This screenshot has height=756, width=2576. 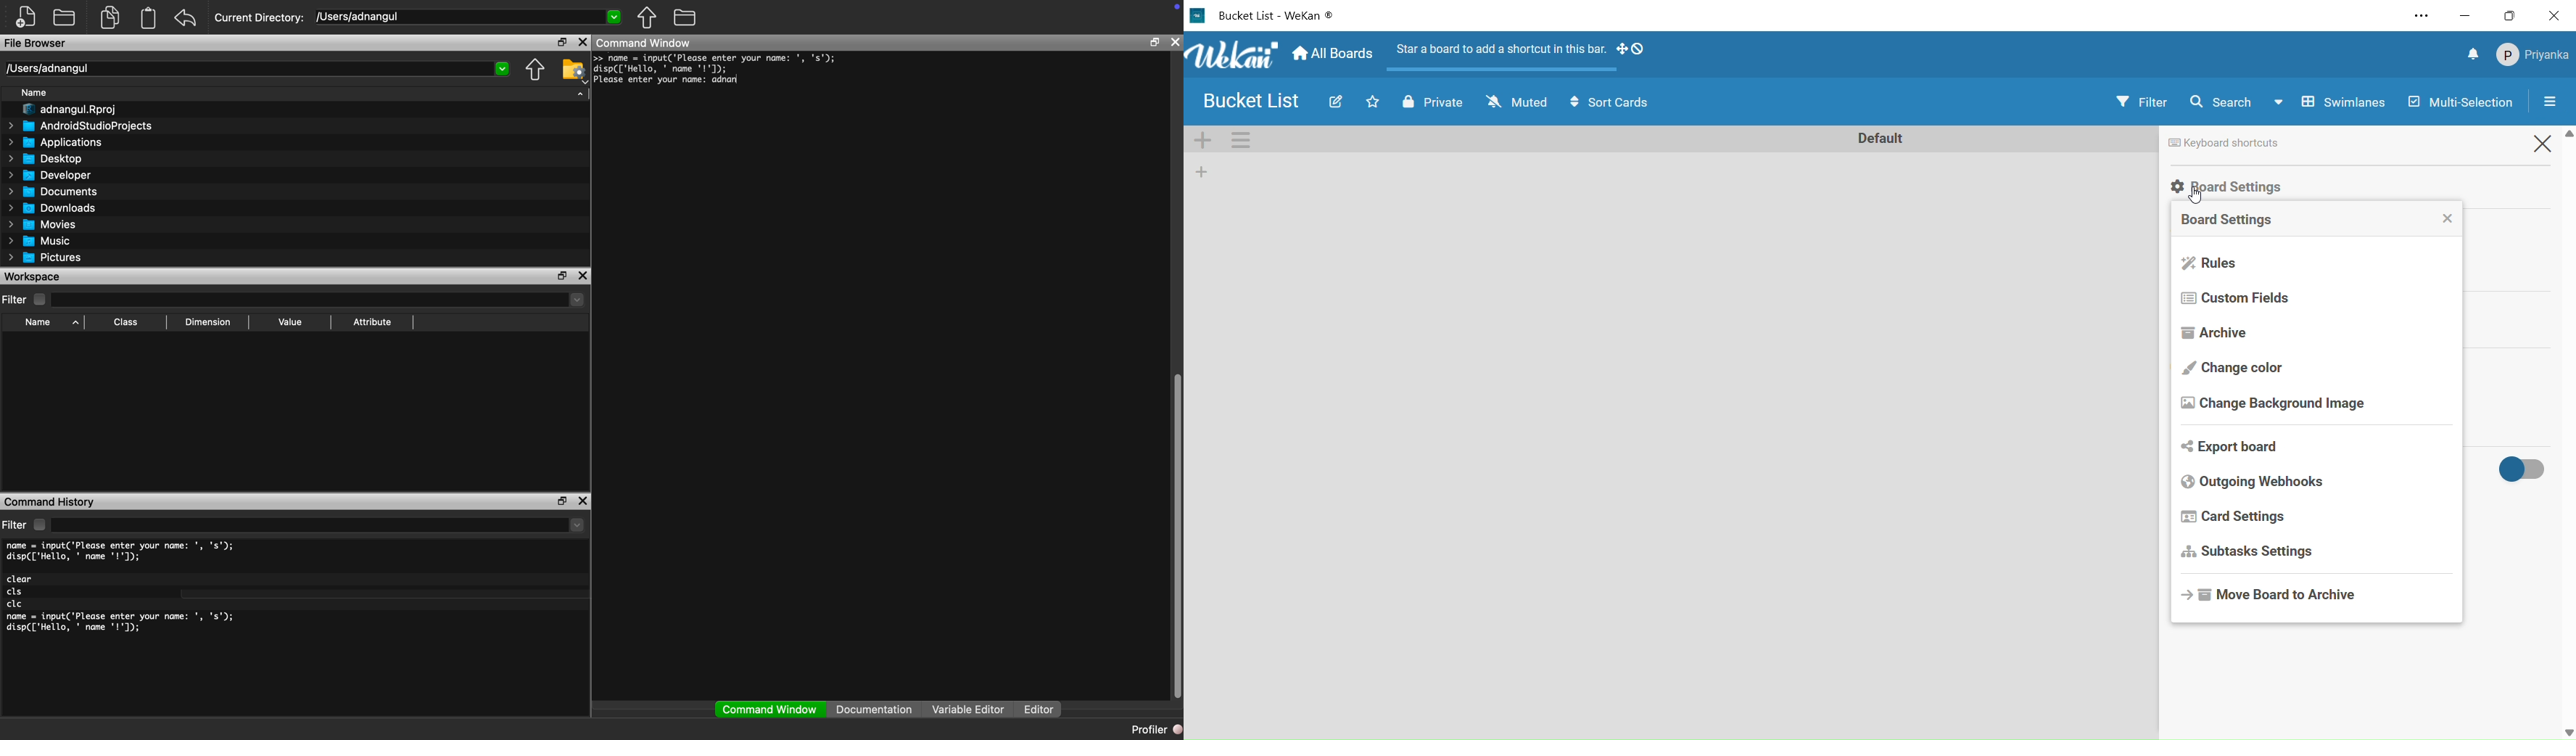 What do you see at coordinates (584, 42) in the screenshot?
I see `close` at bounding box center [584, 42].